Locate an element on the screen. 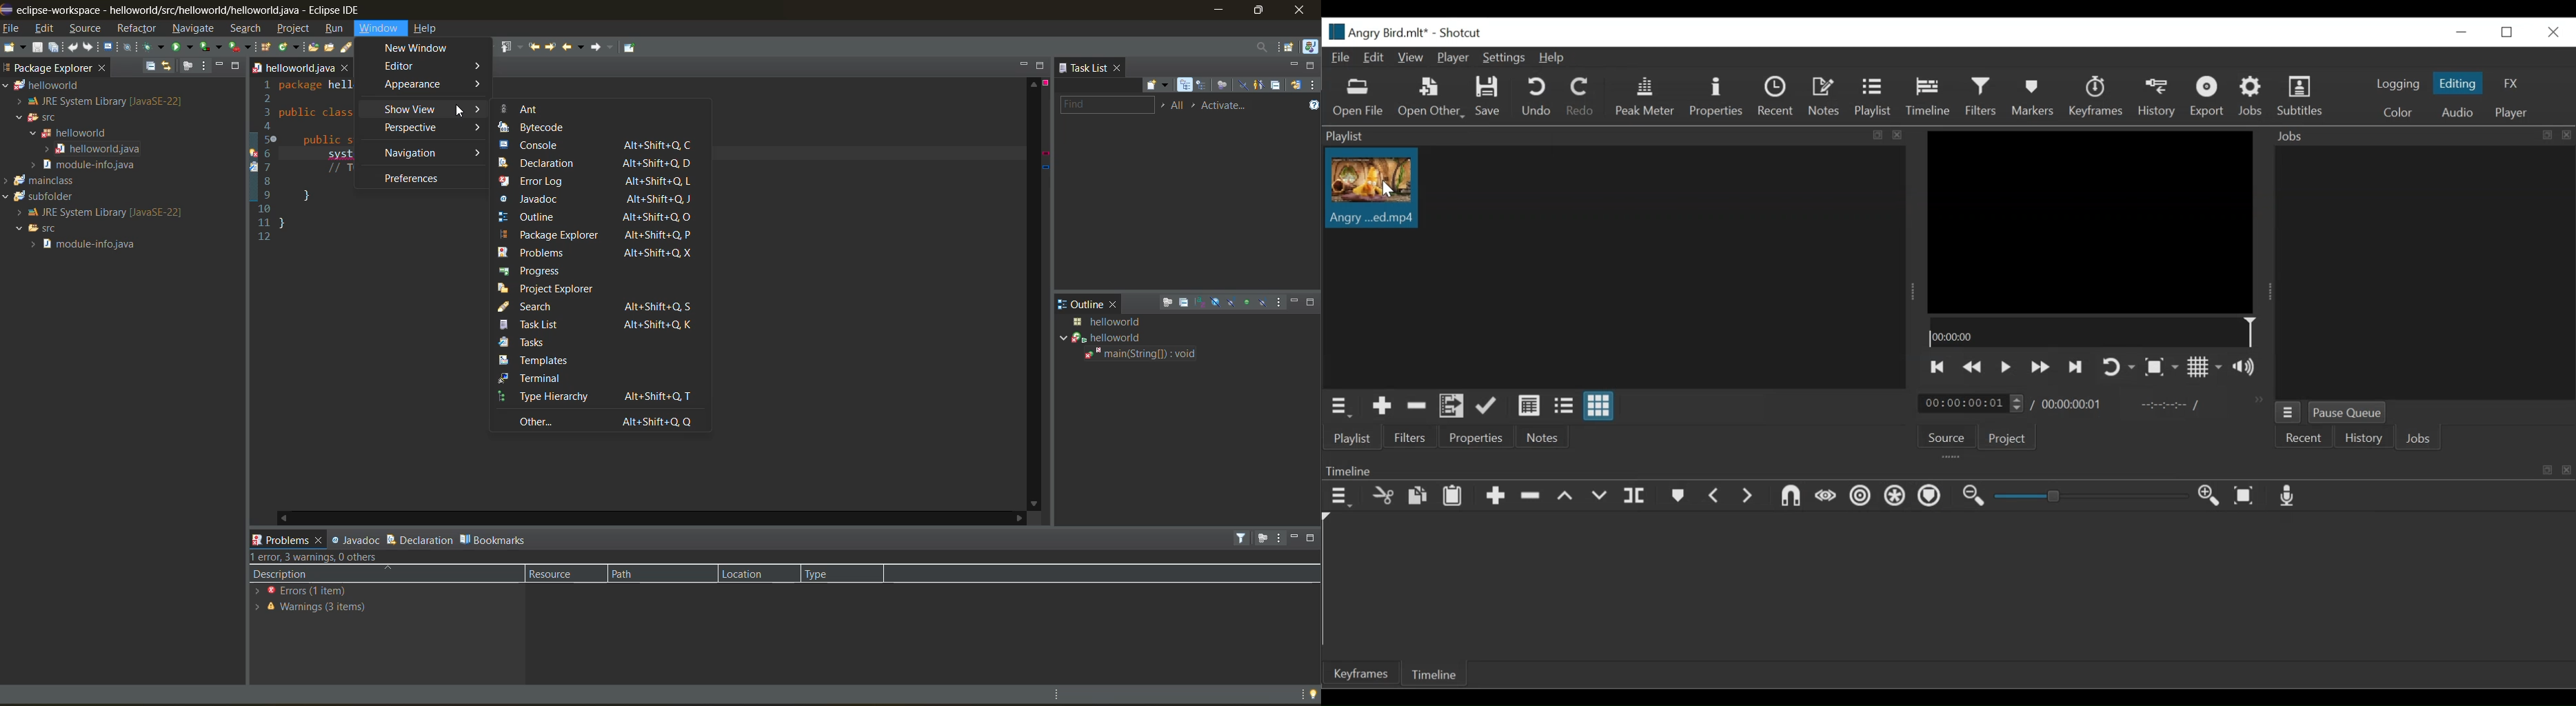 The height and width of the screenshot is (728, 2576). player is located at coordinates (2512, 112).